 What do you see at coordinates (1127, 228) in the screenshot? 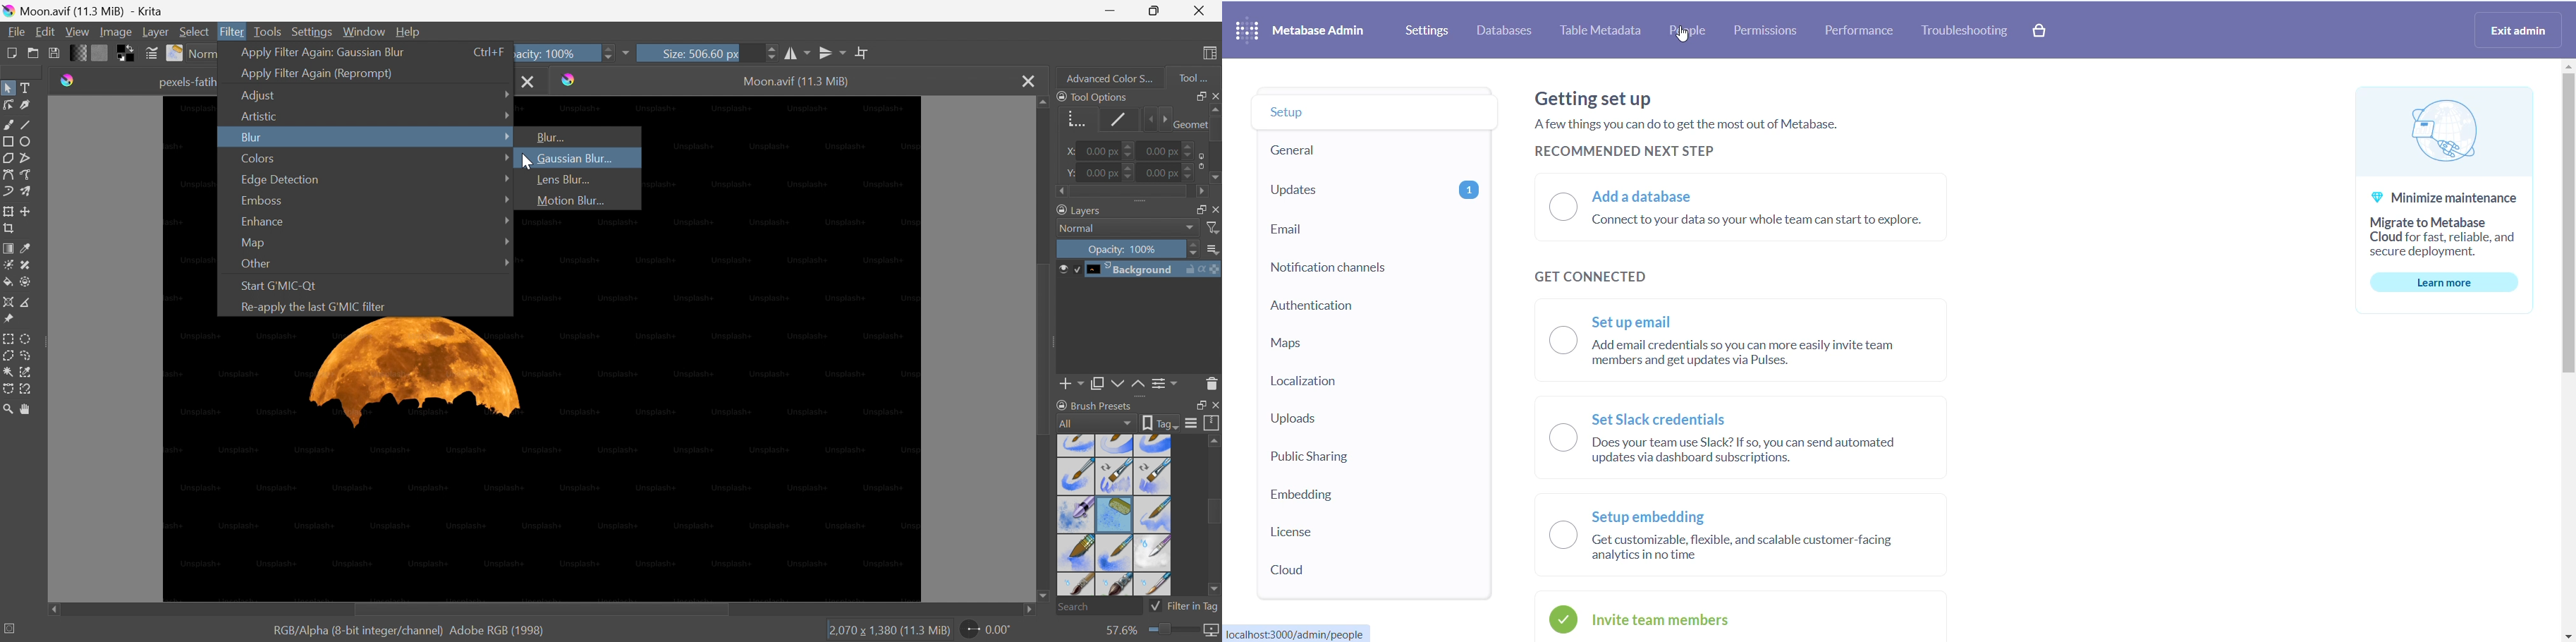
I see `Normal` at bounding box center [1127, 228].